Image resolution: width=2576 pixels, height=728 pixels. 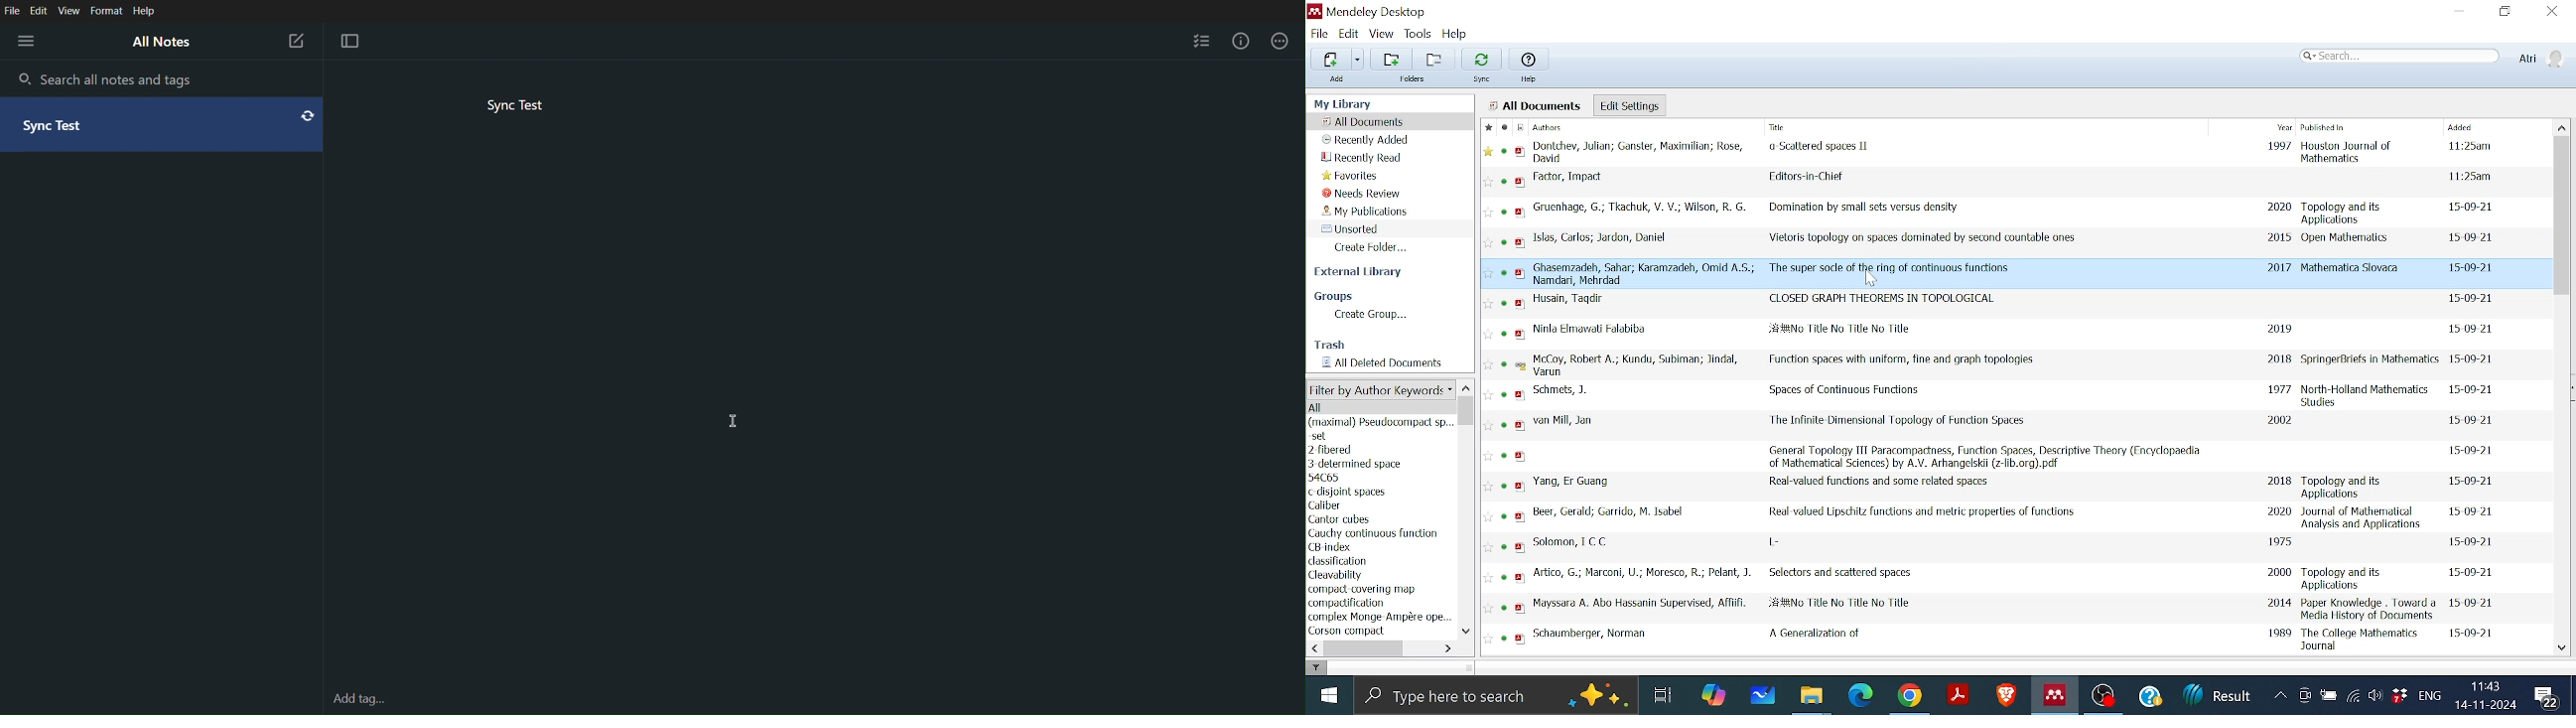 I want to click on Files, so click(x=1816, y=696).